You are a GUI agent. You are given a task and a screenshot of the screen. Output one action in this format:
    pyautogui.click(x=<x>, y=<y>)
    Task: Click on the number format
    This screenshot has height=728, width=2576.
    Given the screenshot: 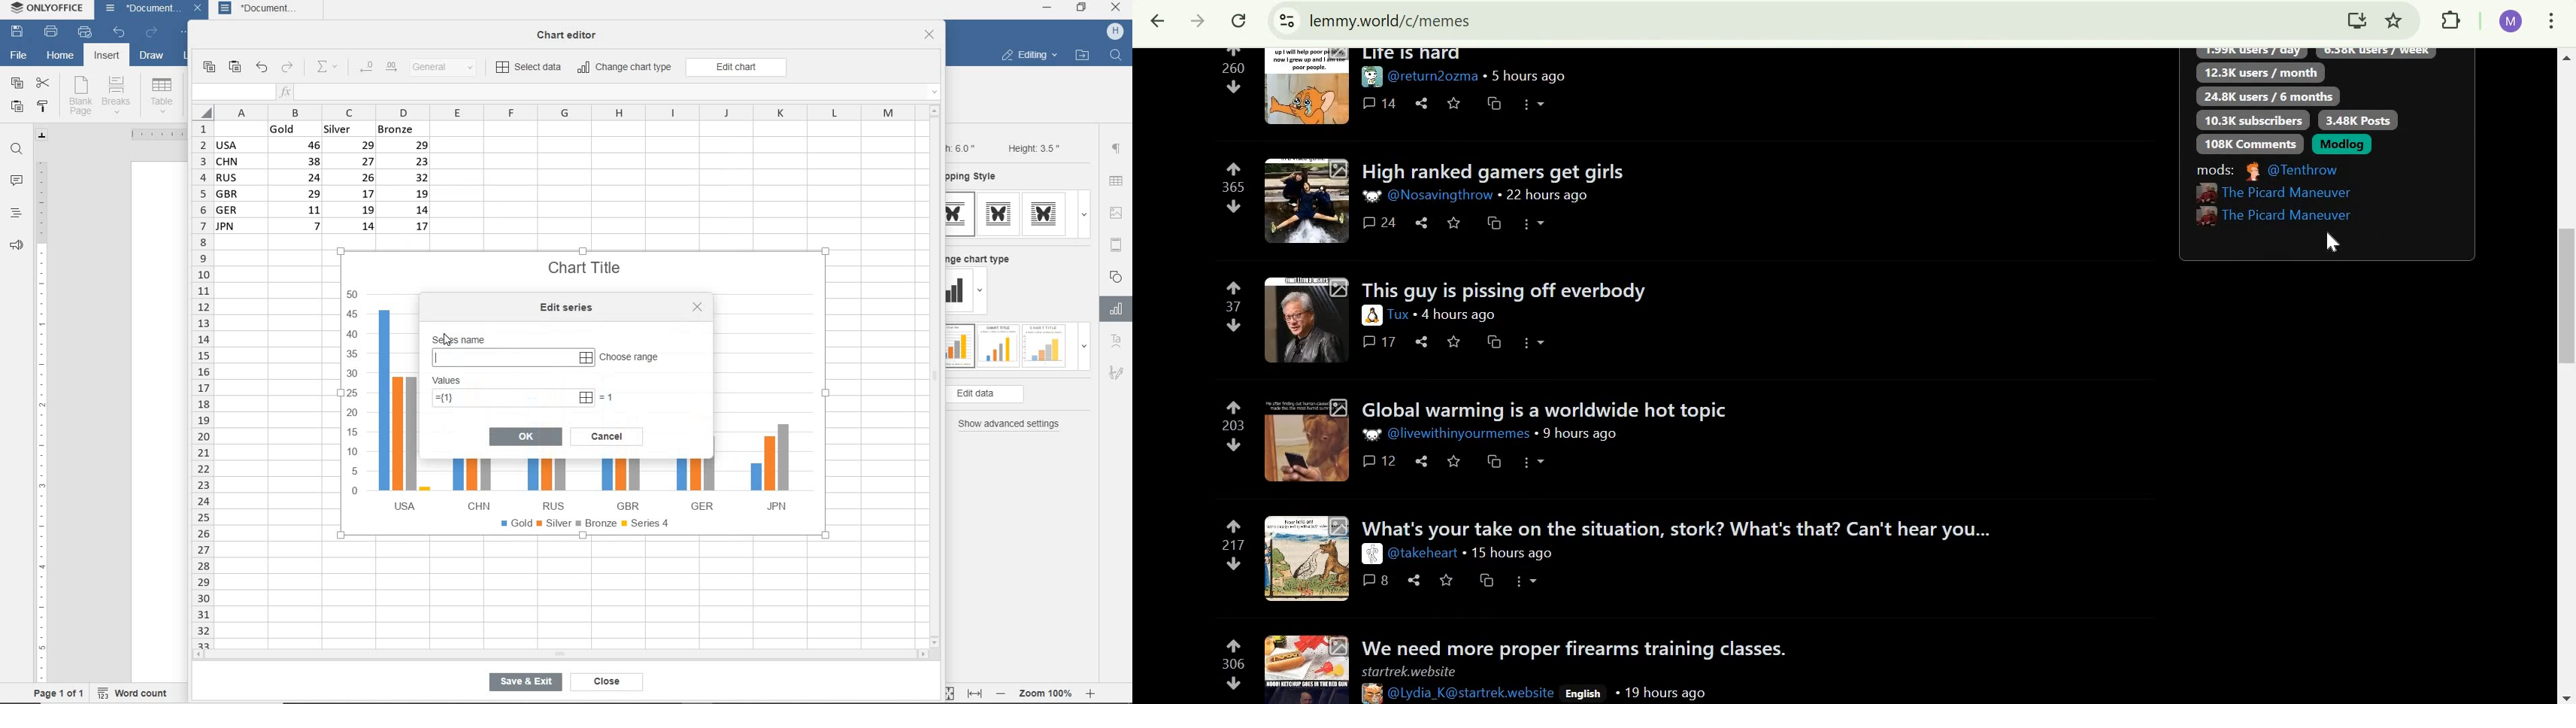 What is the action you would take?
    pyautogui.click(x=448, y=68)
    